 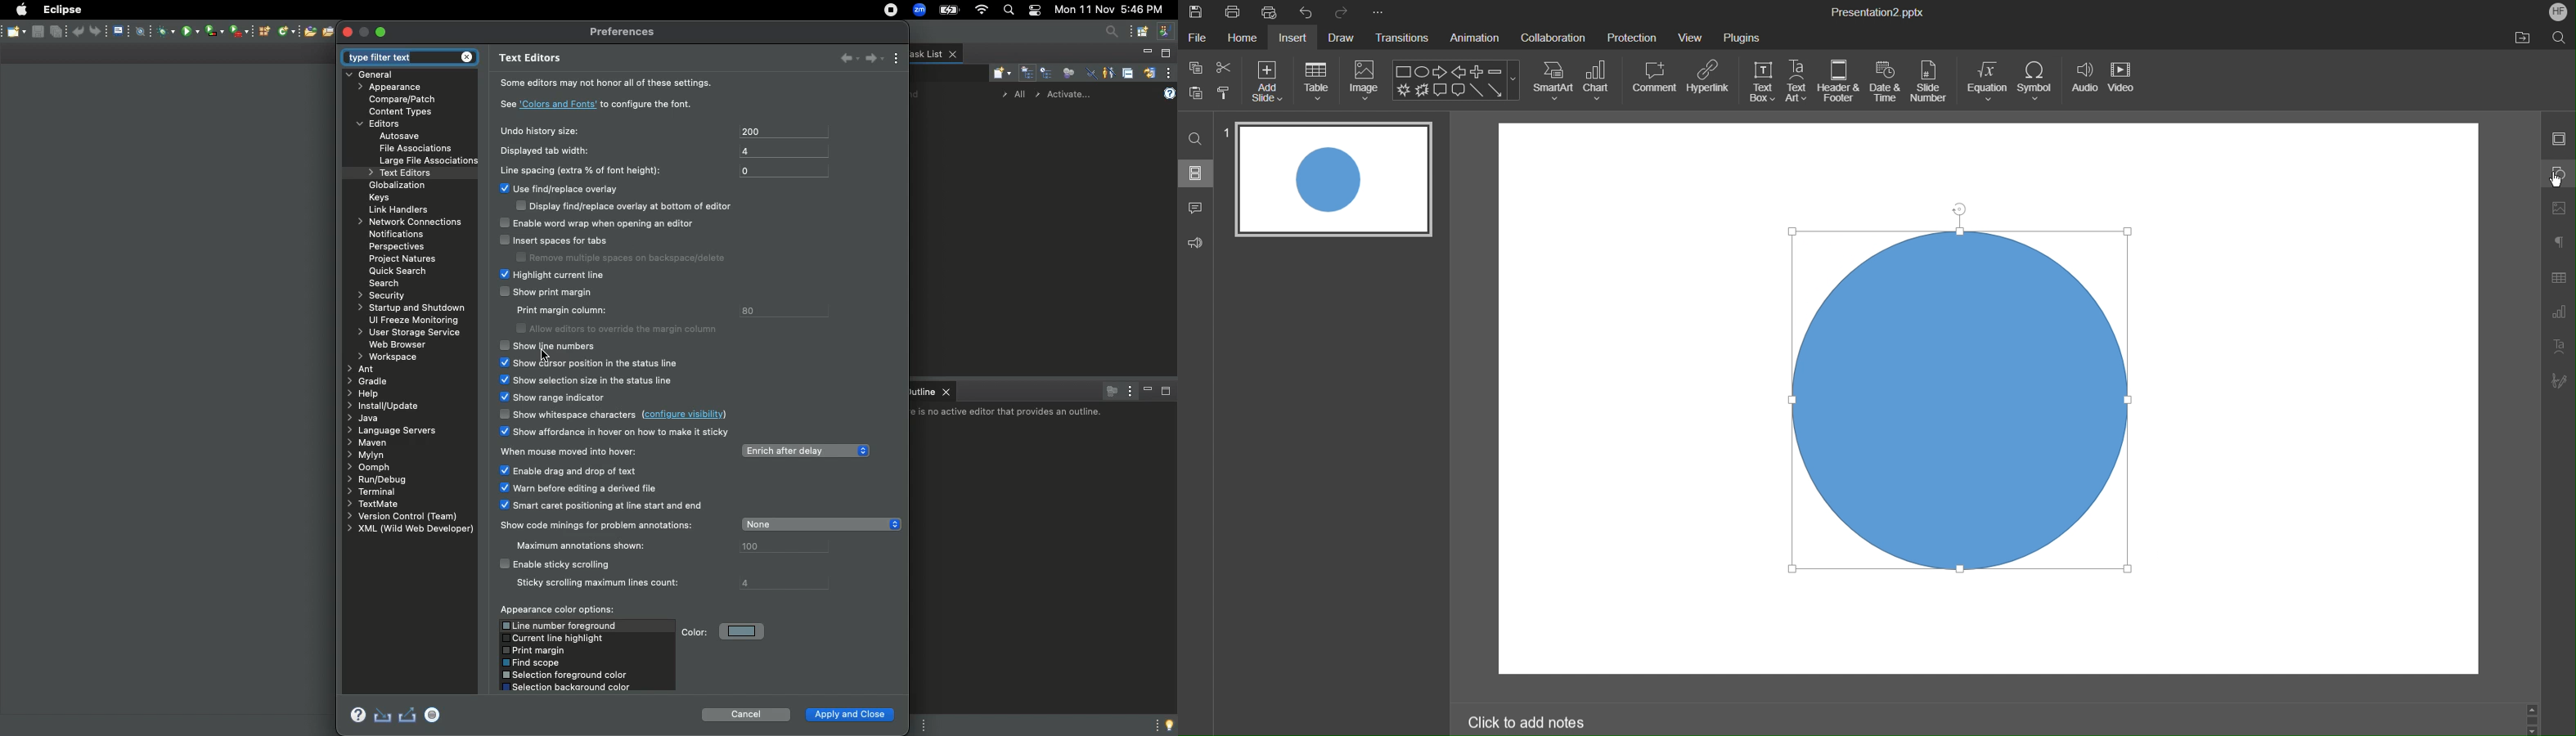 What do you see at coordinates (1932, 82) in the screenshot?
I see `Slide Number` at bounding box center [1932, 82].